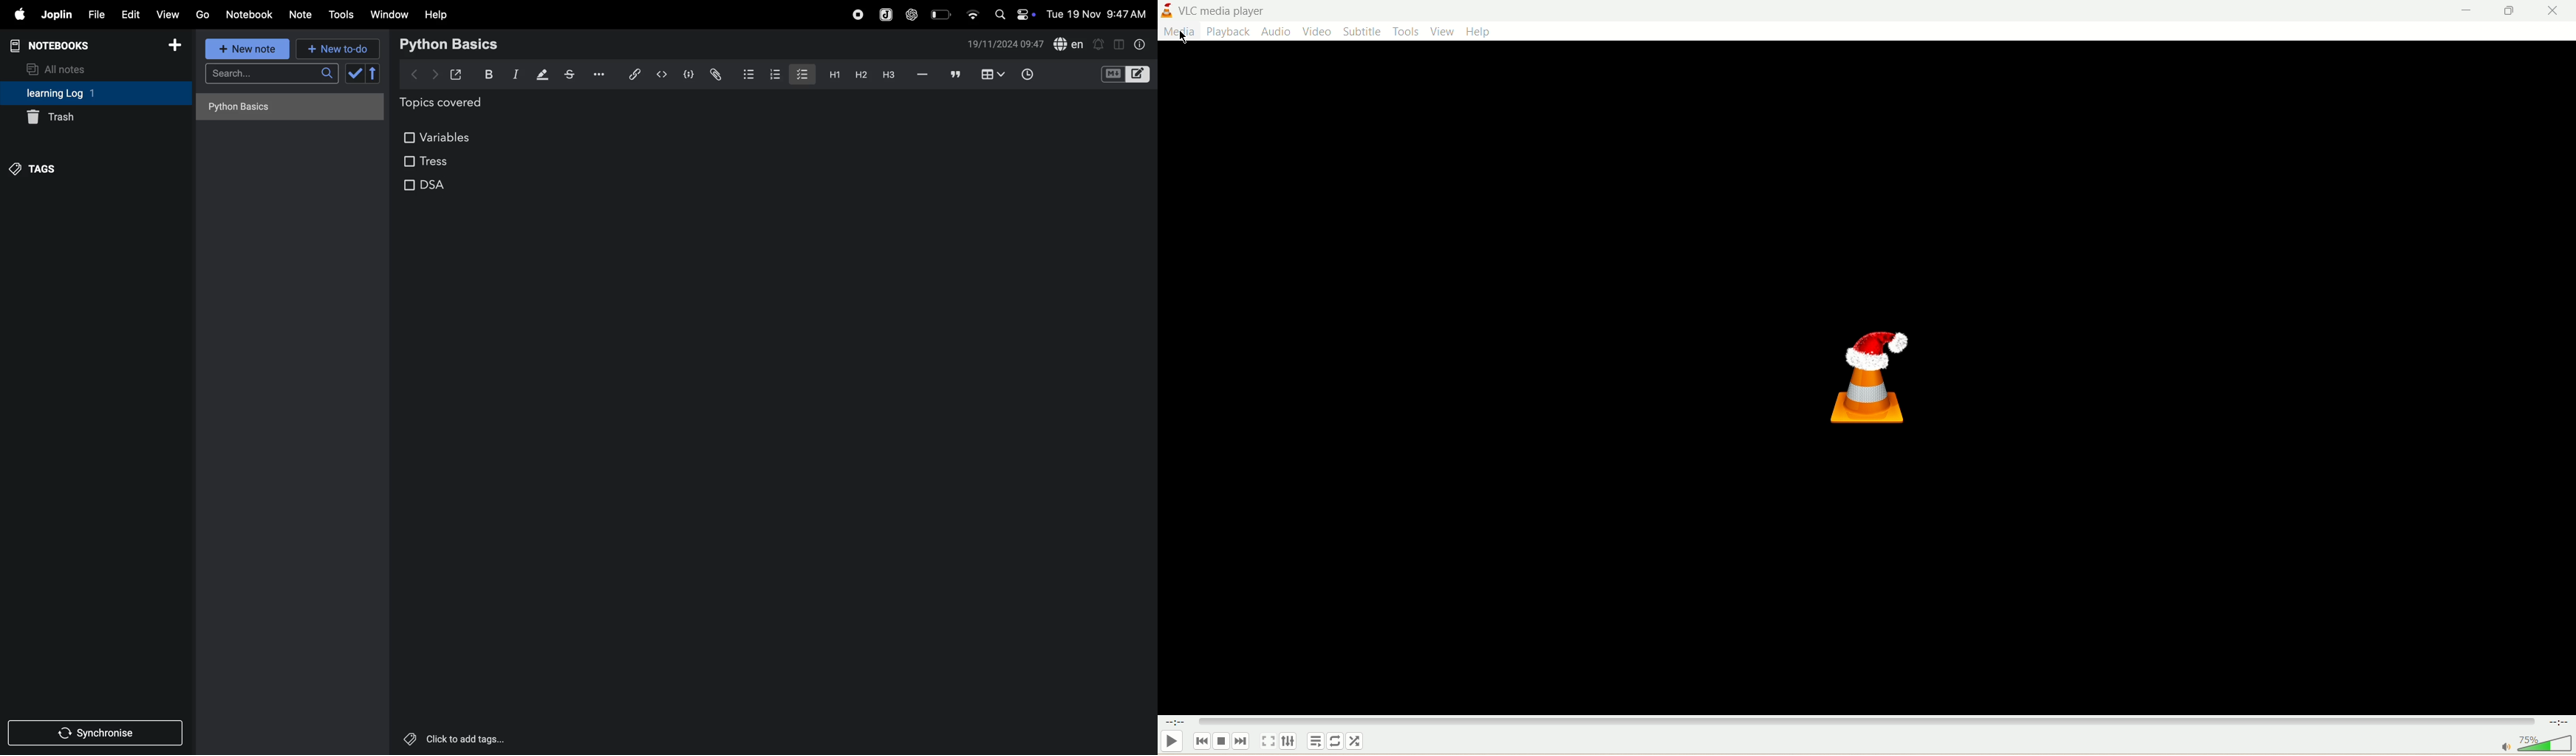  What do you see at coordinates (514, 75) in the screenshot?
I see `itallic` at bounding box center [514, 75].